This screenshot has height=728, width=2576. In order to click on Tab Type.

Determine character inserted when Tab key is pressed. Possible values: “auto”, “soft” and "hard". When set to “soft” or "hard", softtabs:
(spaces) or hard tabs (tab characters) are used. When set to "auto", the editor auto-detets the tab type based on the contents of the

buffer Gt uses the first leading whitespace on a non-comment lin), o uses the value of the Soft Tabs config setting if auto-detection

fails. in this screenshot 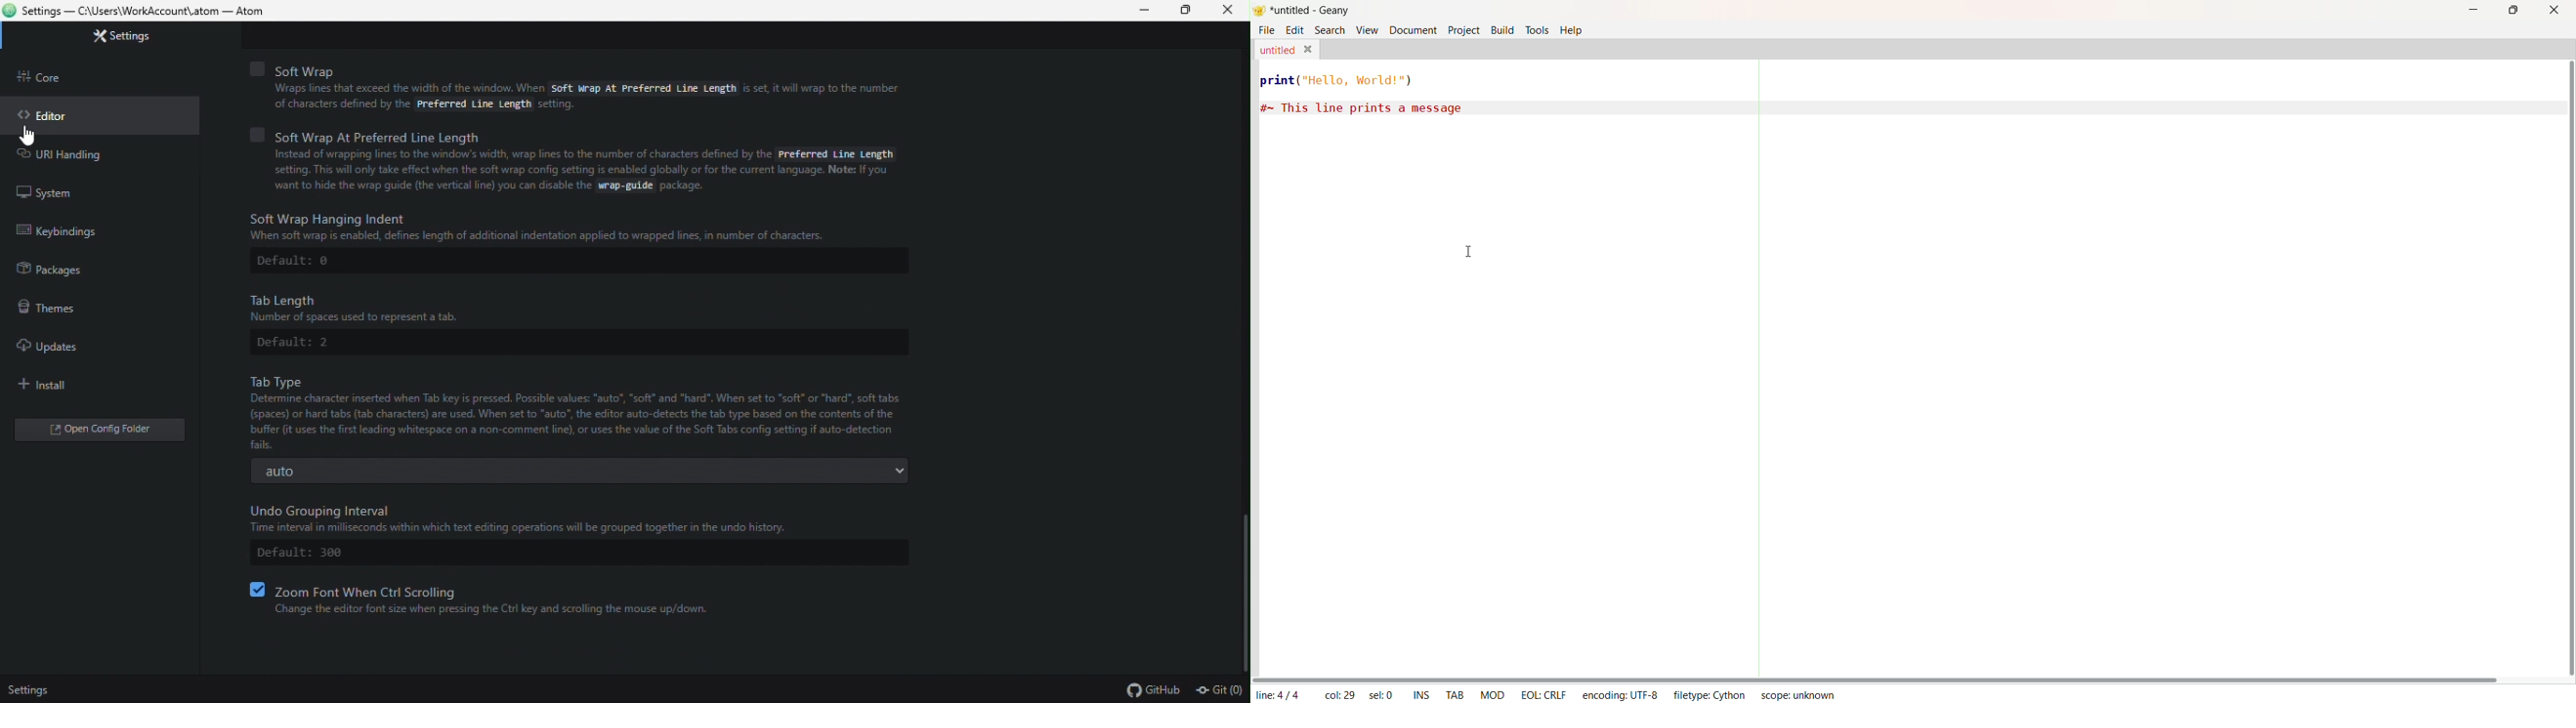, I will do `click(582, 413)`.